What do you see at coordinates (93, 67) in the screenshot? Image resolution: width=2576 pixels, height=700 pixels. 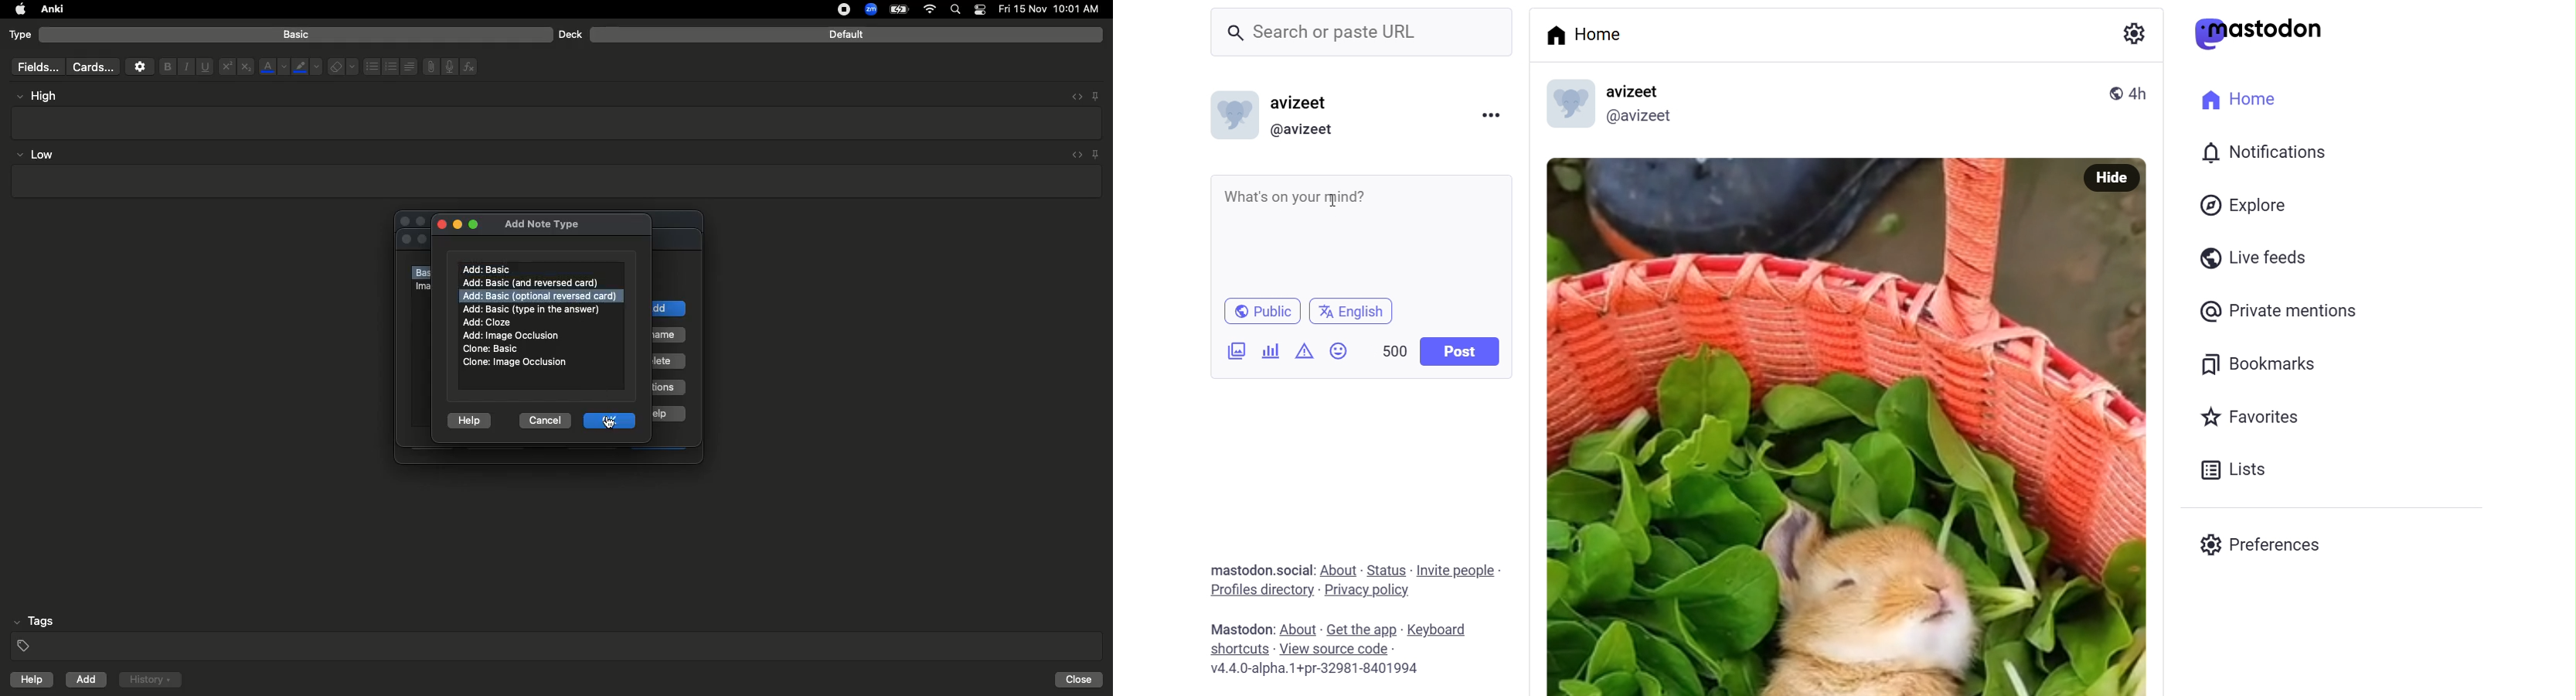 I see `Cards` at bounding box center [93, 67].